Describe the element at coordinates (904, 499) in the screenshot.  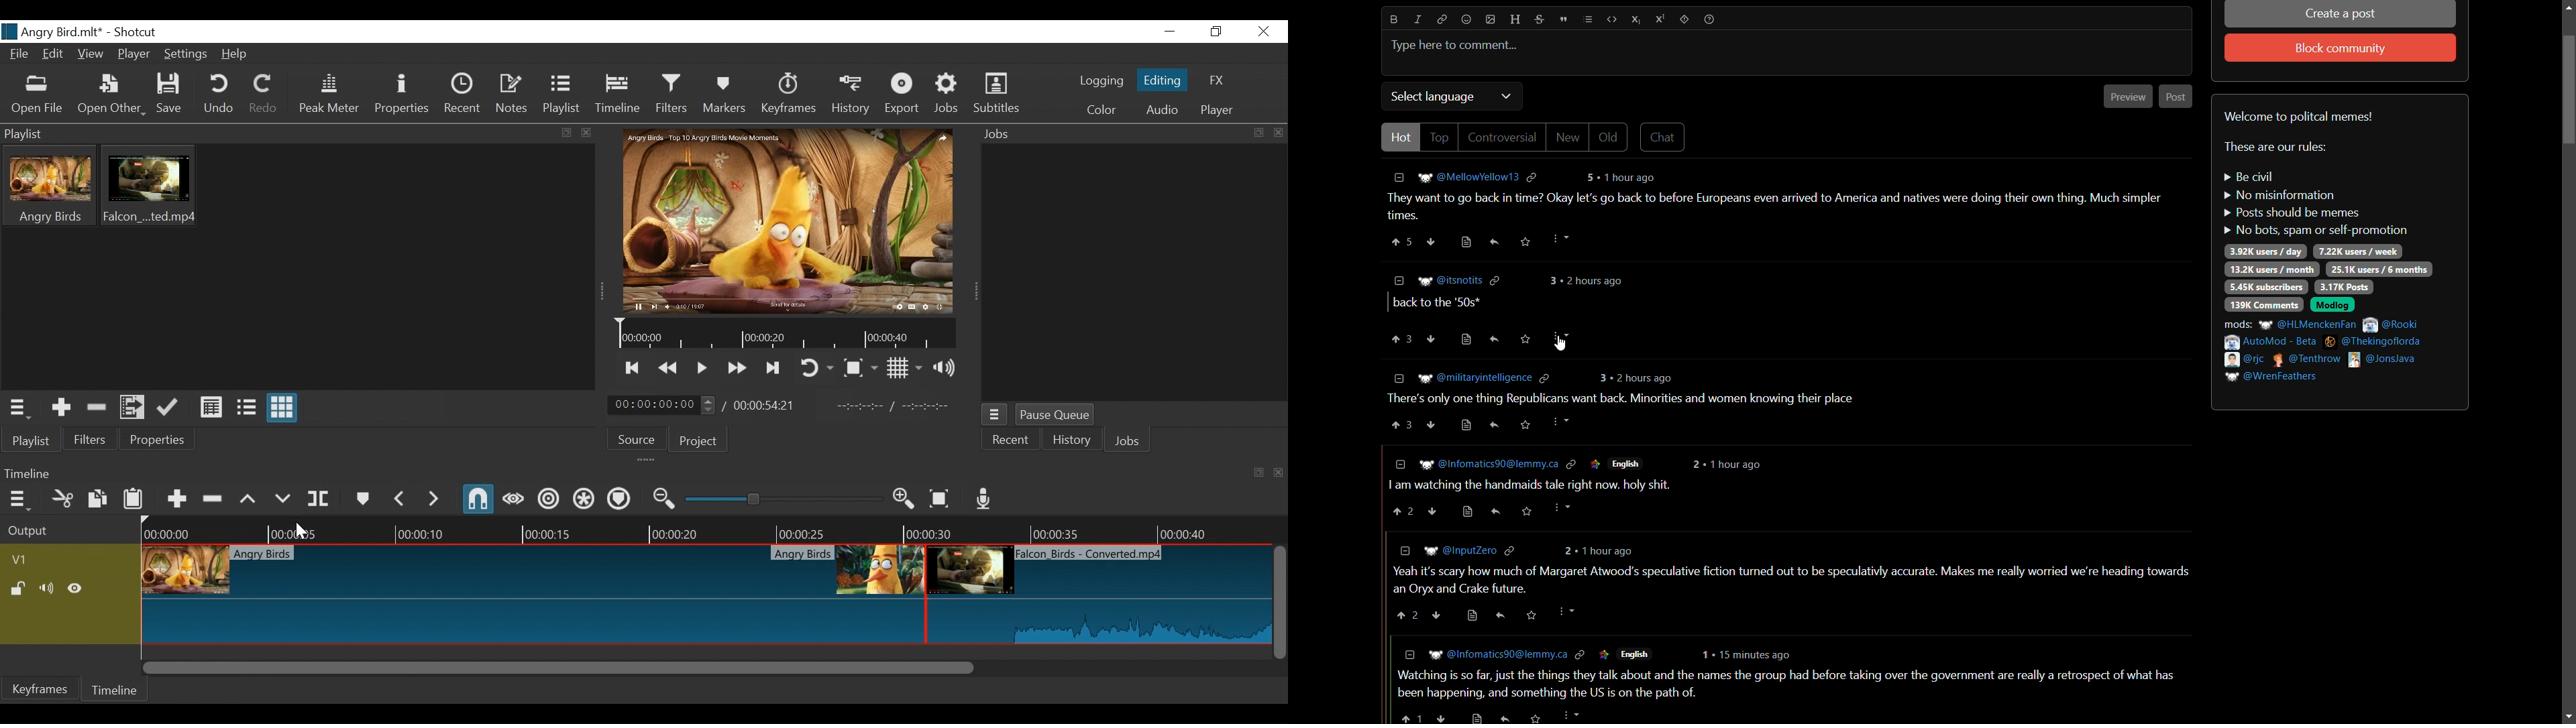
I see `Zoom timeline in` at that location.